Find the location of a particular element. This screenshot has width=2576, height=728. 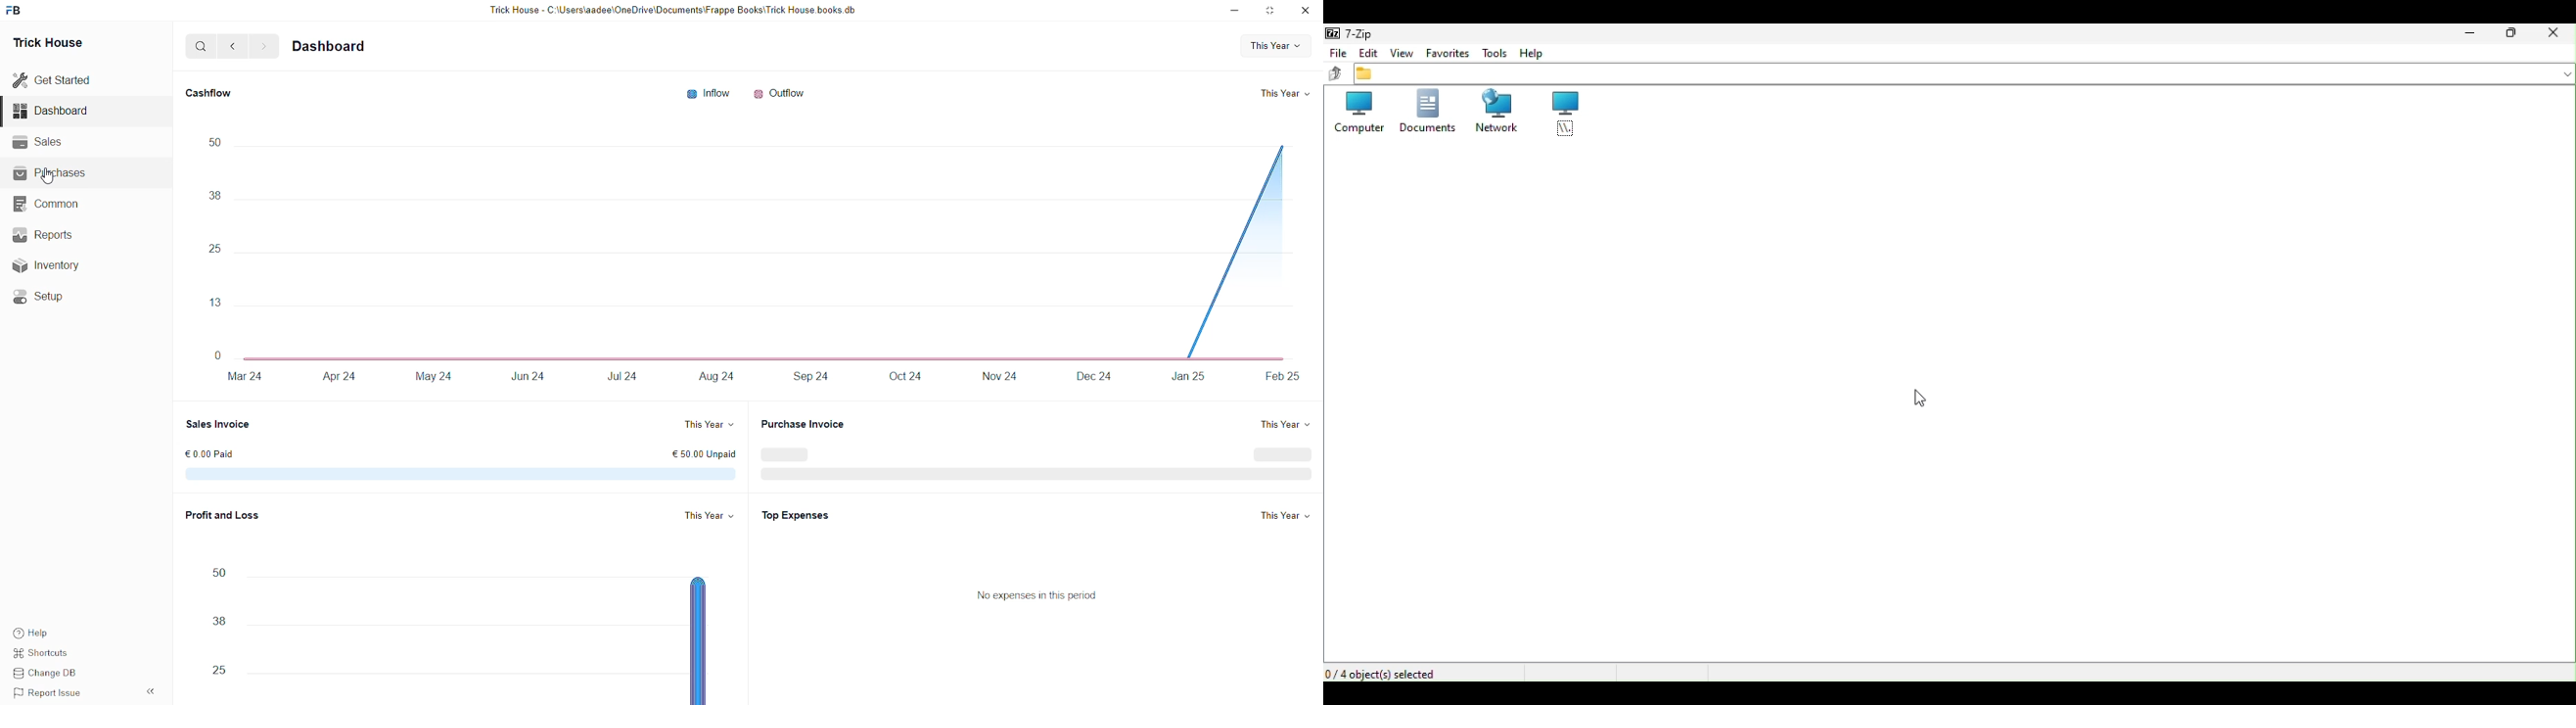

£0.00 Paid is located at coordinates (208, 453).